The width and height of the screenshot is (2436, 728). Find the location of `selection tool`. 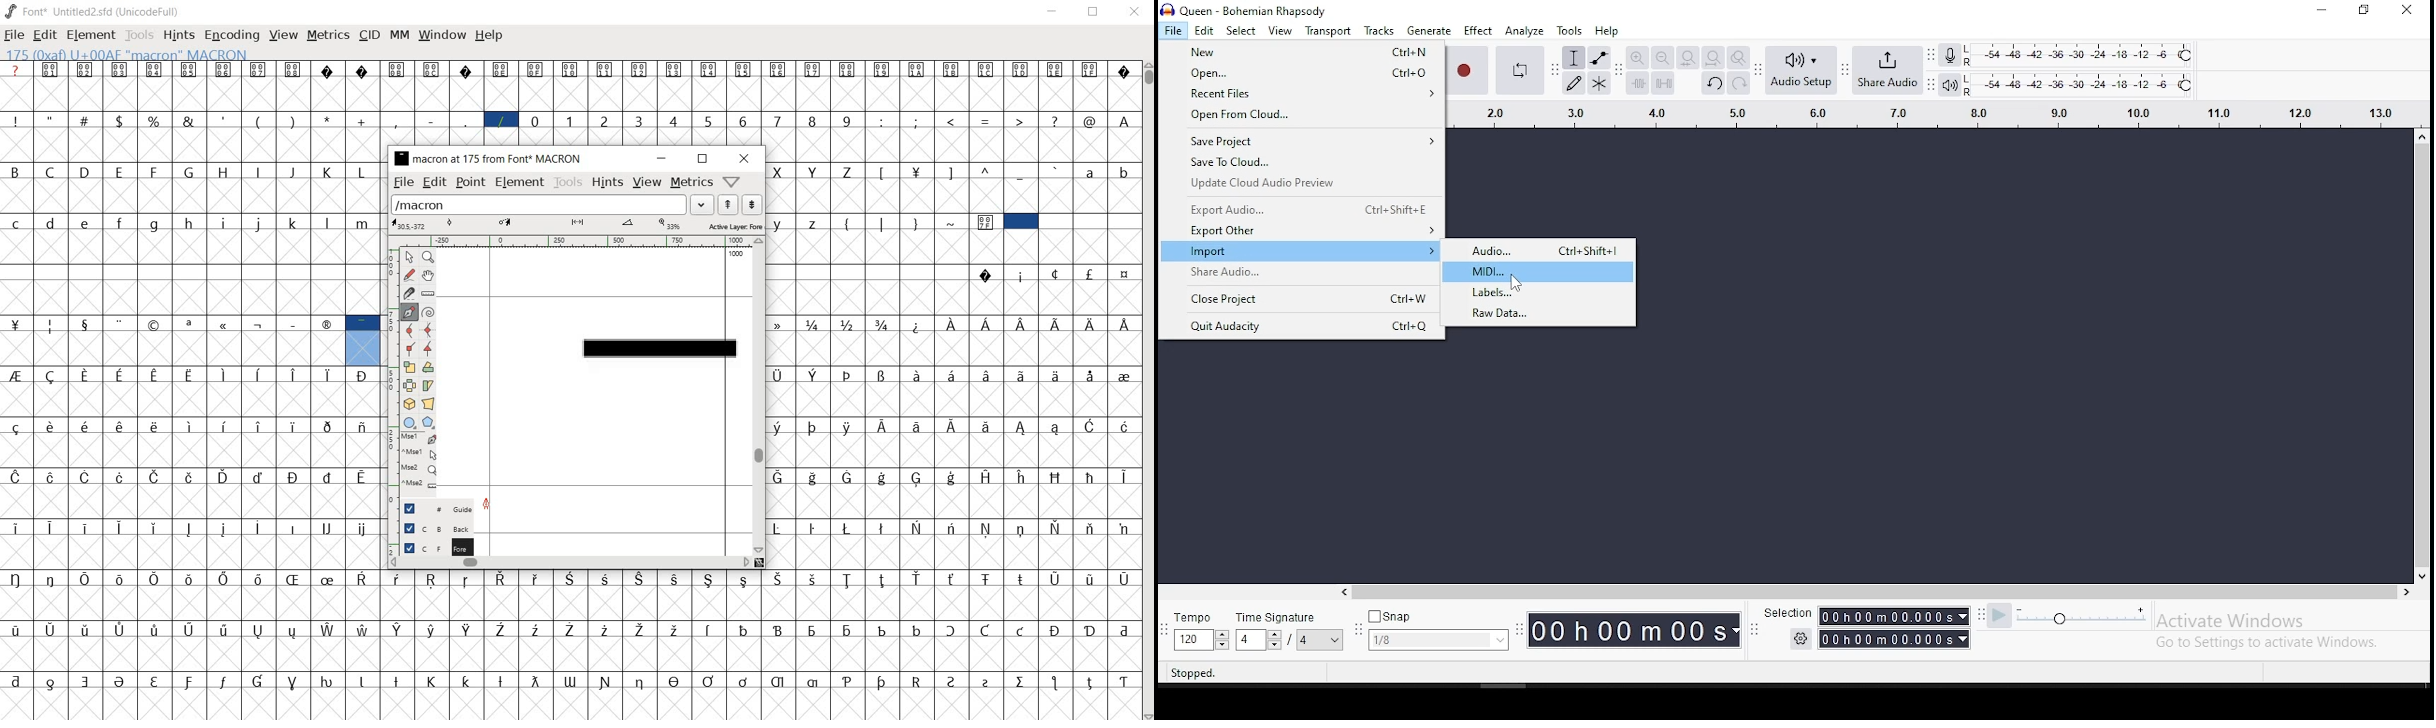

selection tool is located at coordinates (1573, 59).